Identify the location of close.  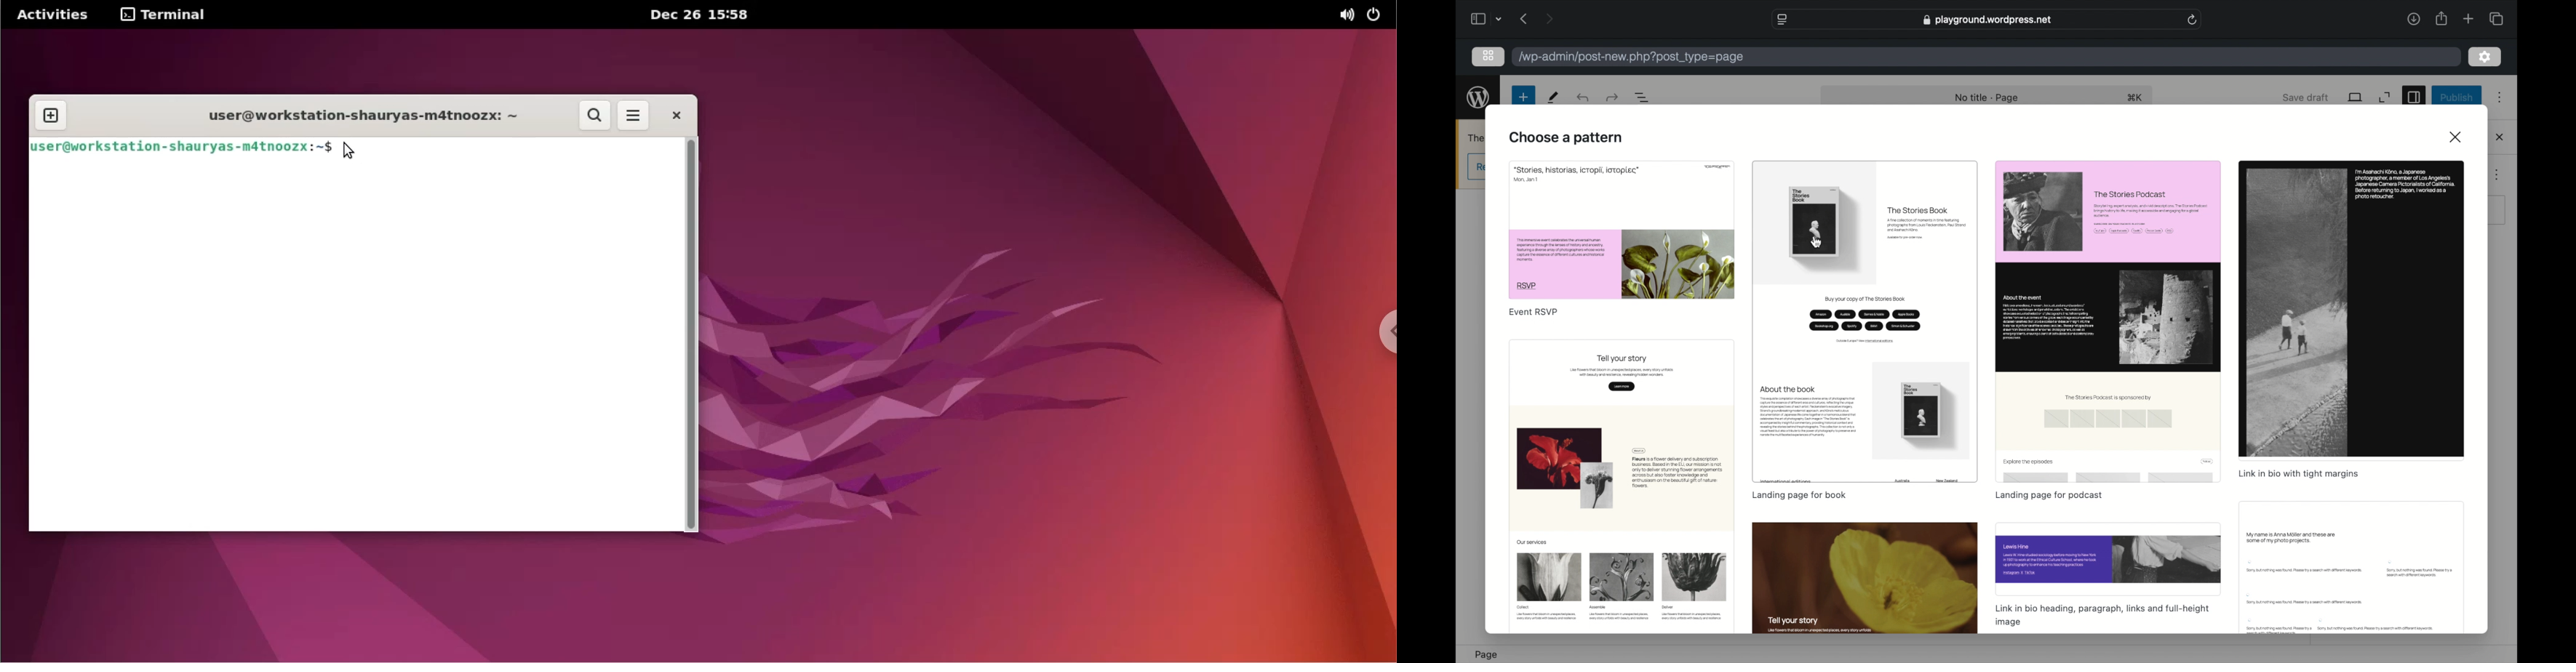
(2500, 136).